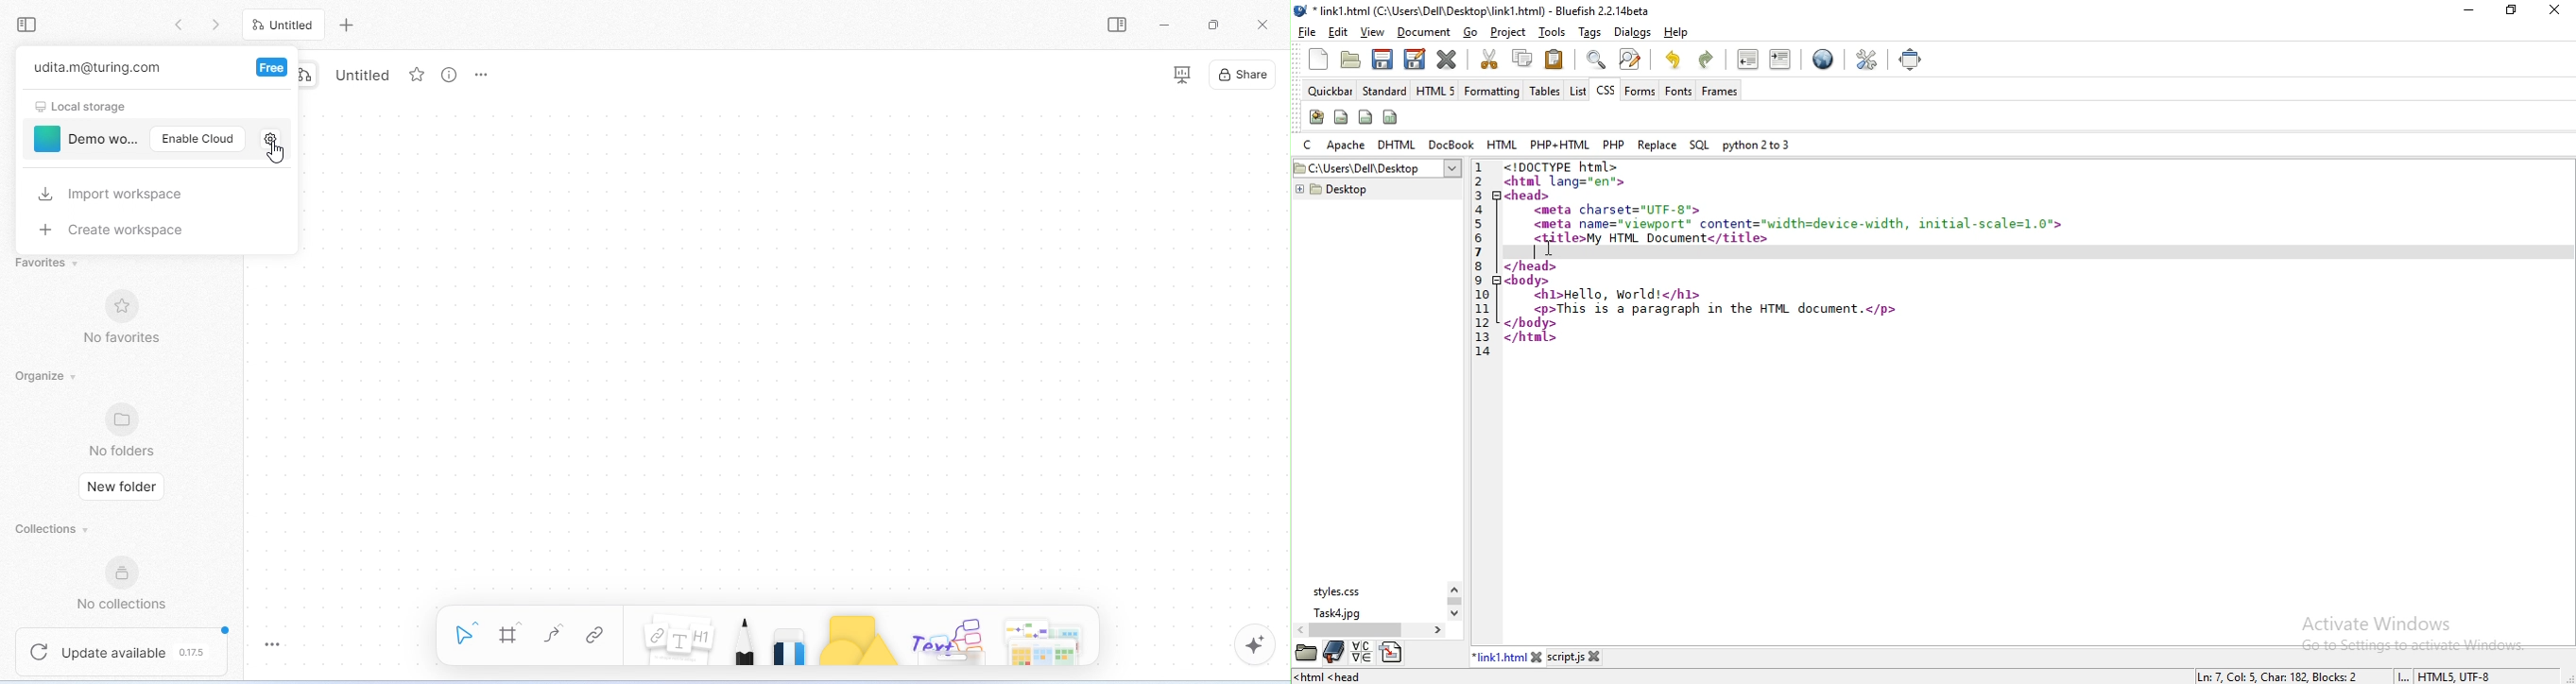 The height and width of the screenshot is (700, 2576). What do you see at coordinates (555, 634) in the screenshot?
I see `curve` at bounding box center [555, 634].